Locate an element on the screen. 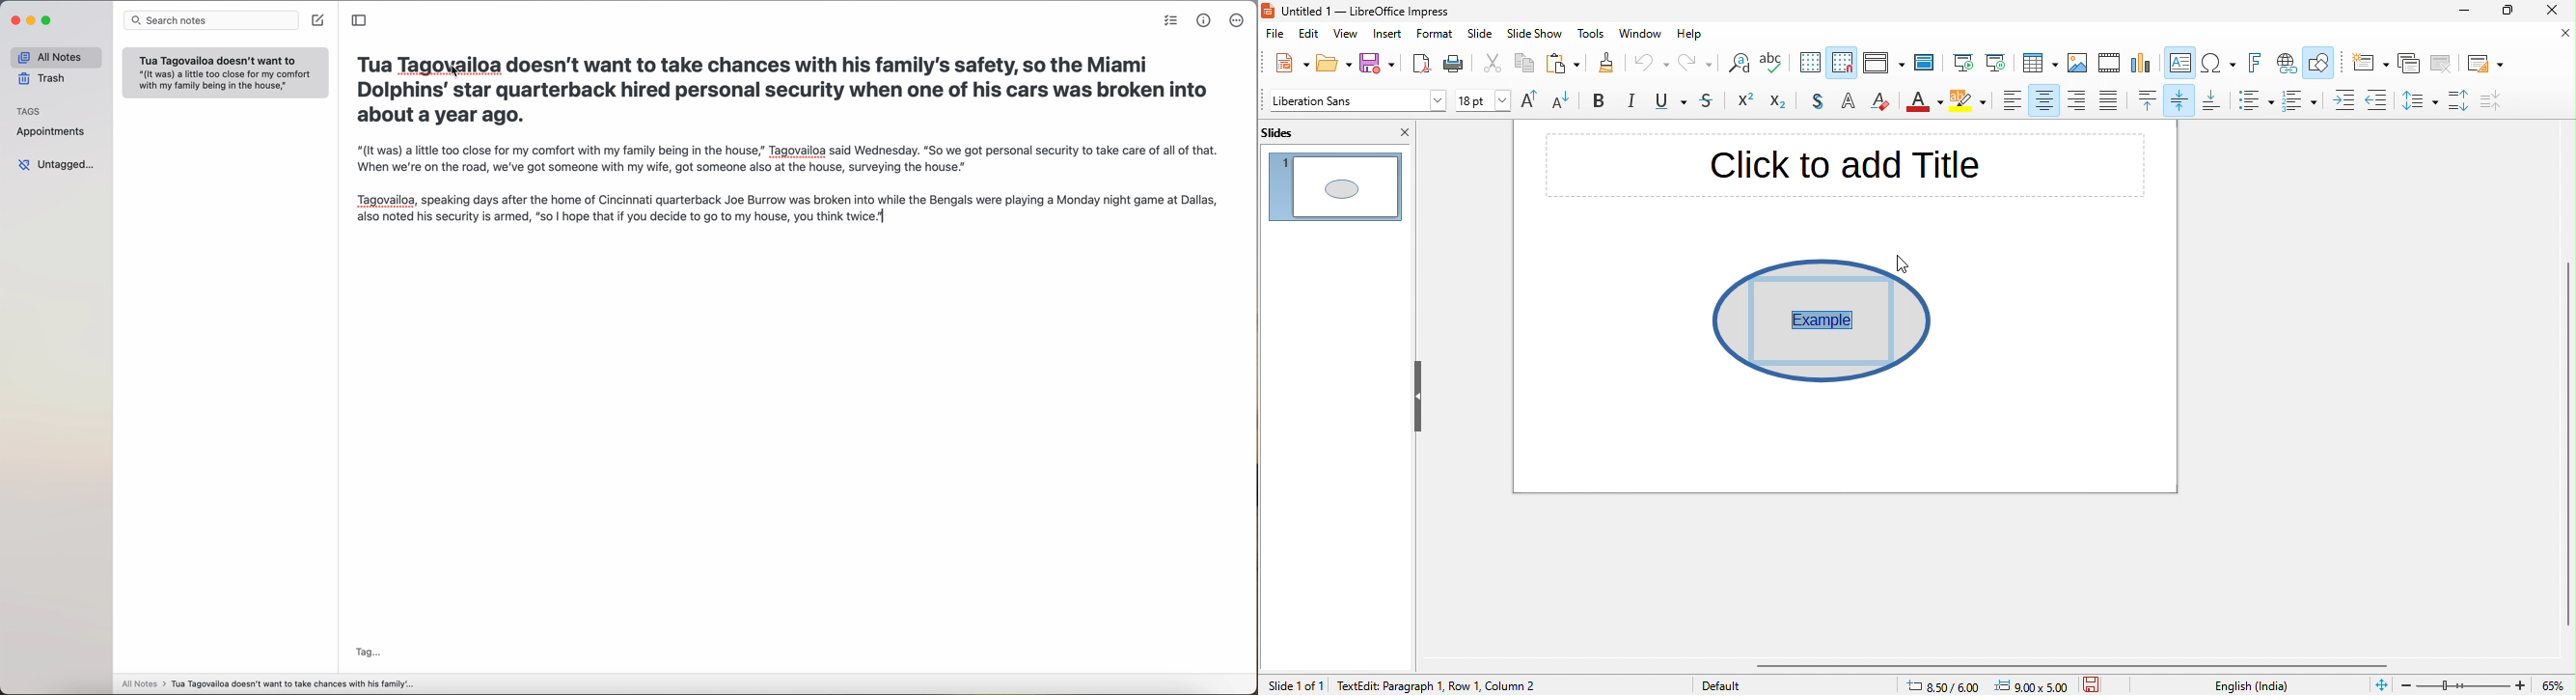  fit slide to fit window is located at coordinates (2381, 685).